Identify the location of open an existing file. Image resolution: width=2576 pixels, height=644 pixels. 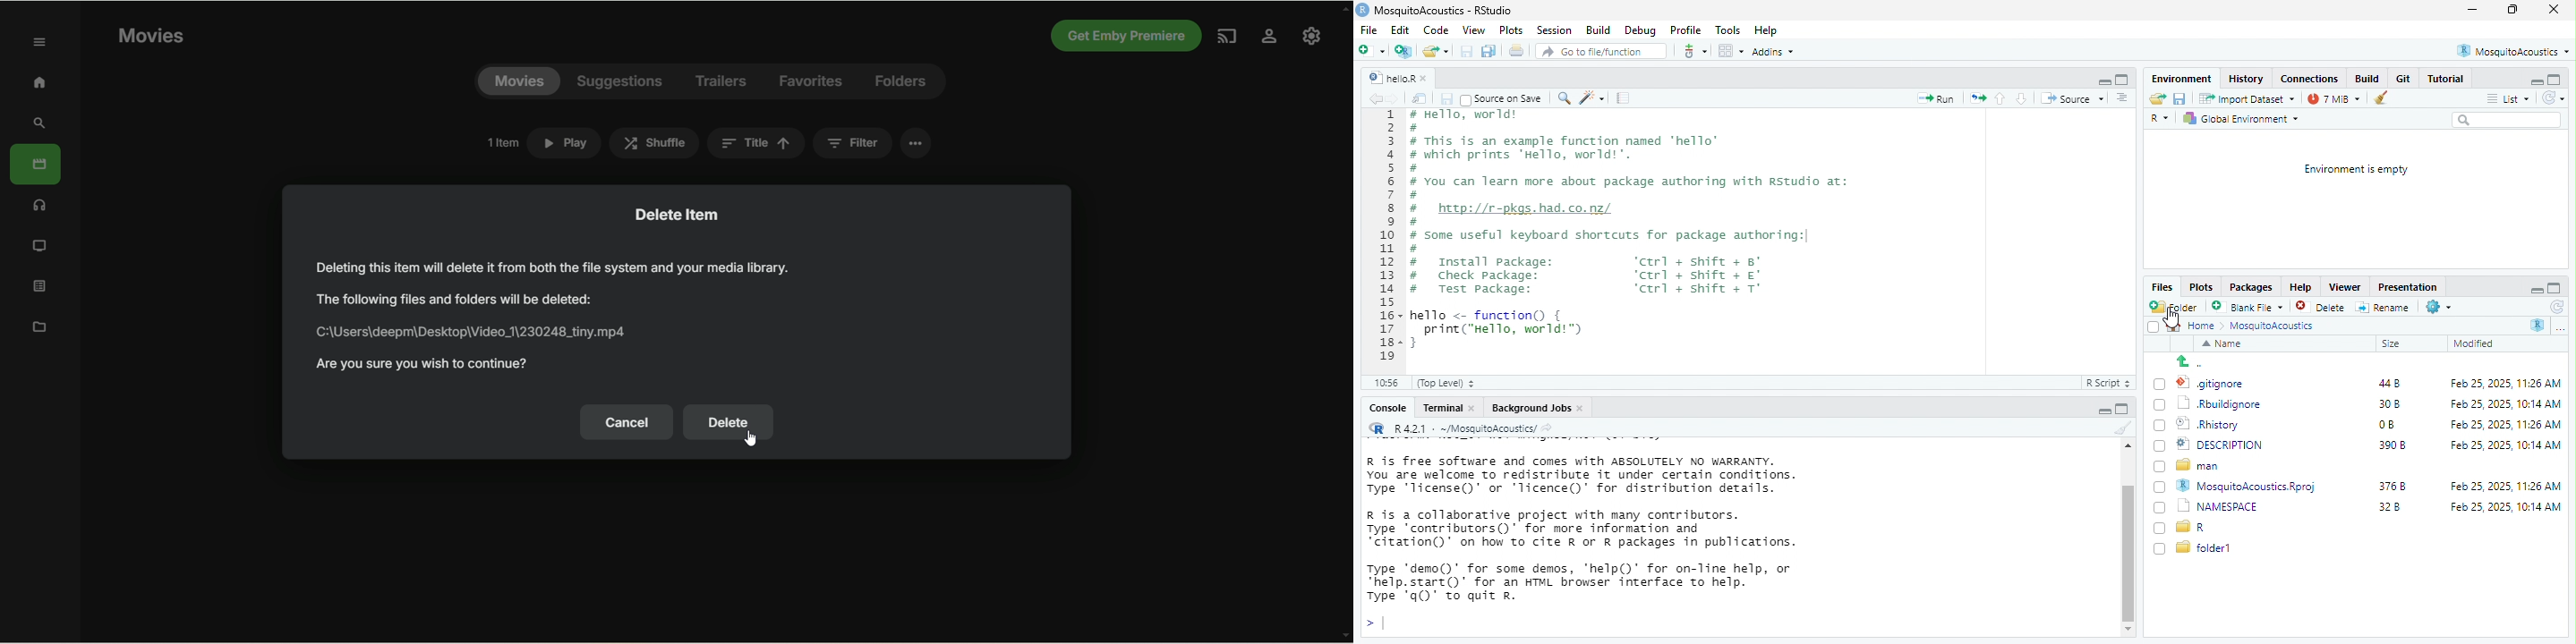
(1437, 51).